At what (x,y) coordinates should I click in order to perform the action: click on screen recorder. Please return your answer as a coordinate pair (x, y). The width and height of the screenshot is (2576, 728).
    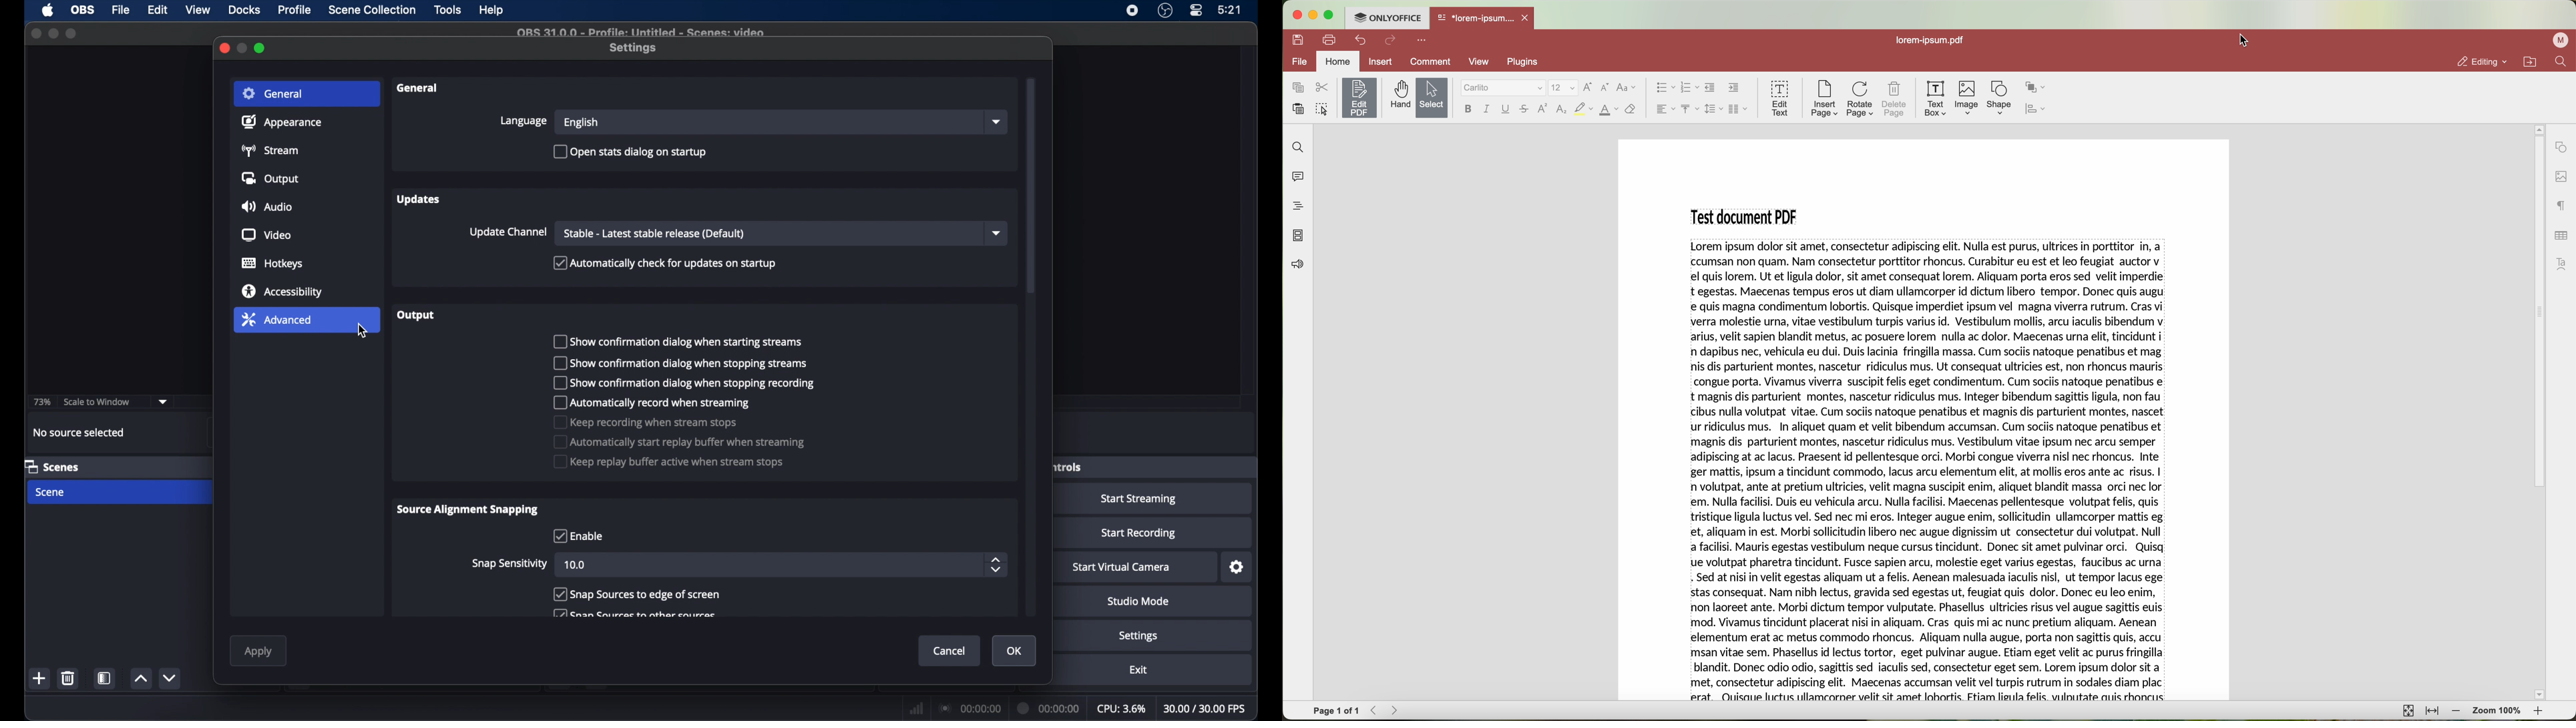
    Looking at the image, I should click on (1133, 10).